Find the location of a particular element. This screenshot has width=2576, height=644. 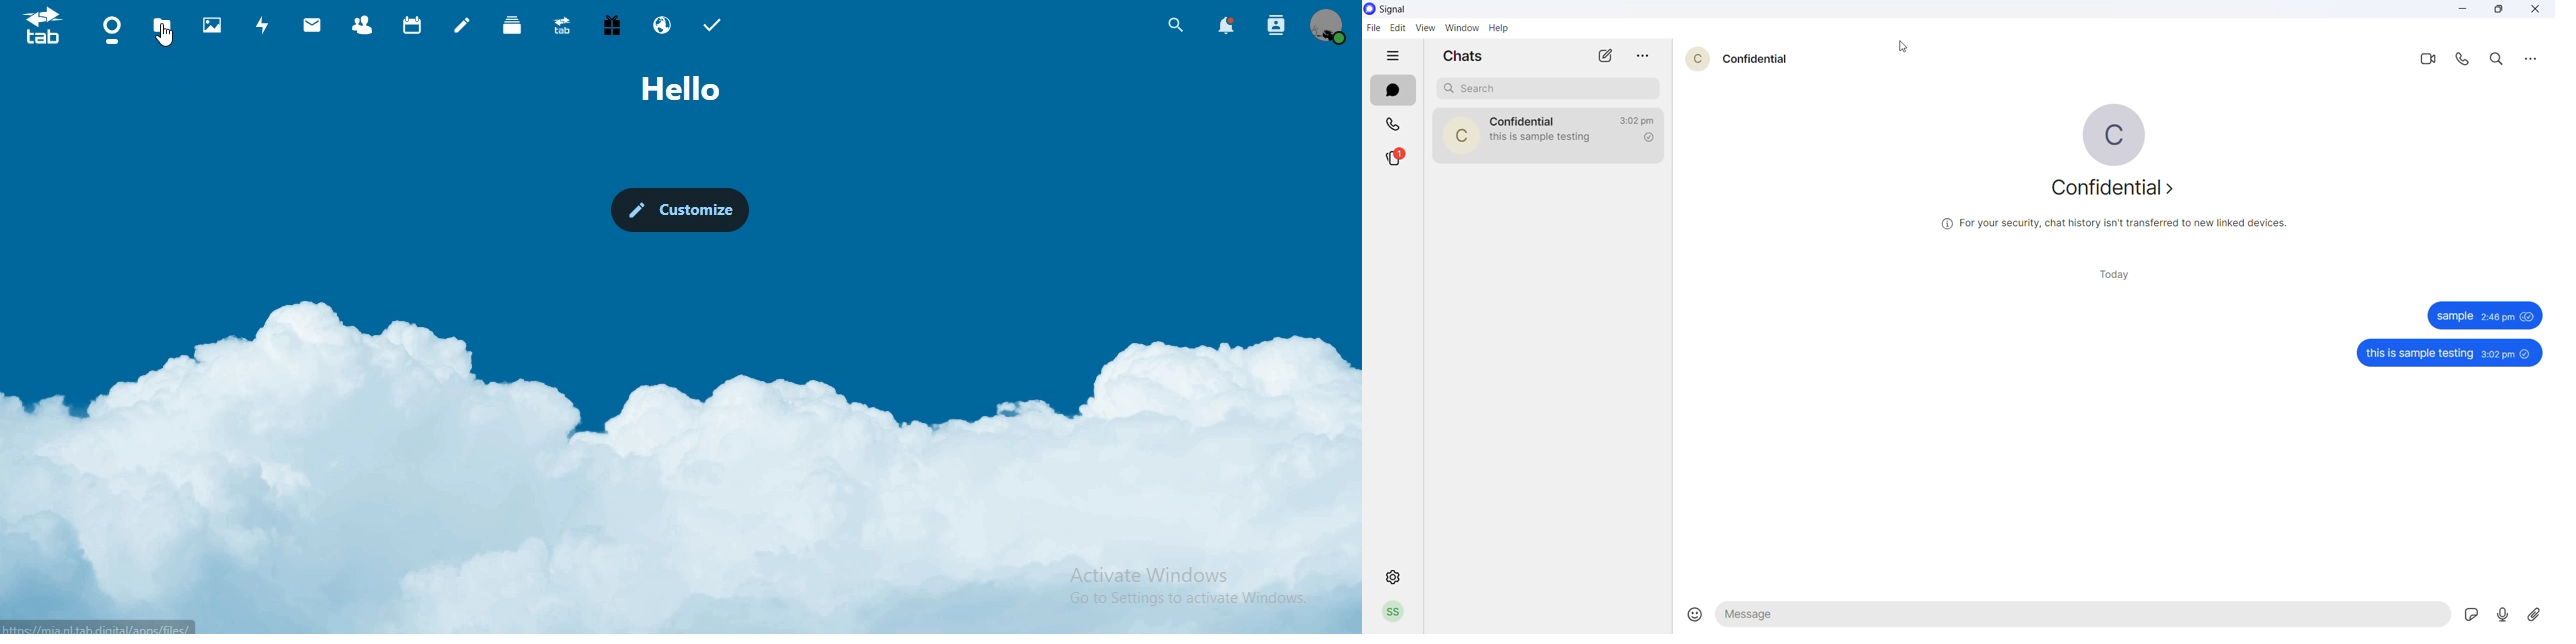

new message is located at coordinates (1607, 56).